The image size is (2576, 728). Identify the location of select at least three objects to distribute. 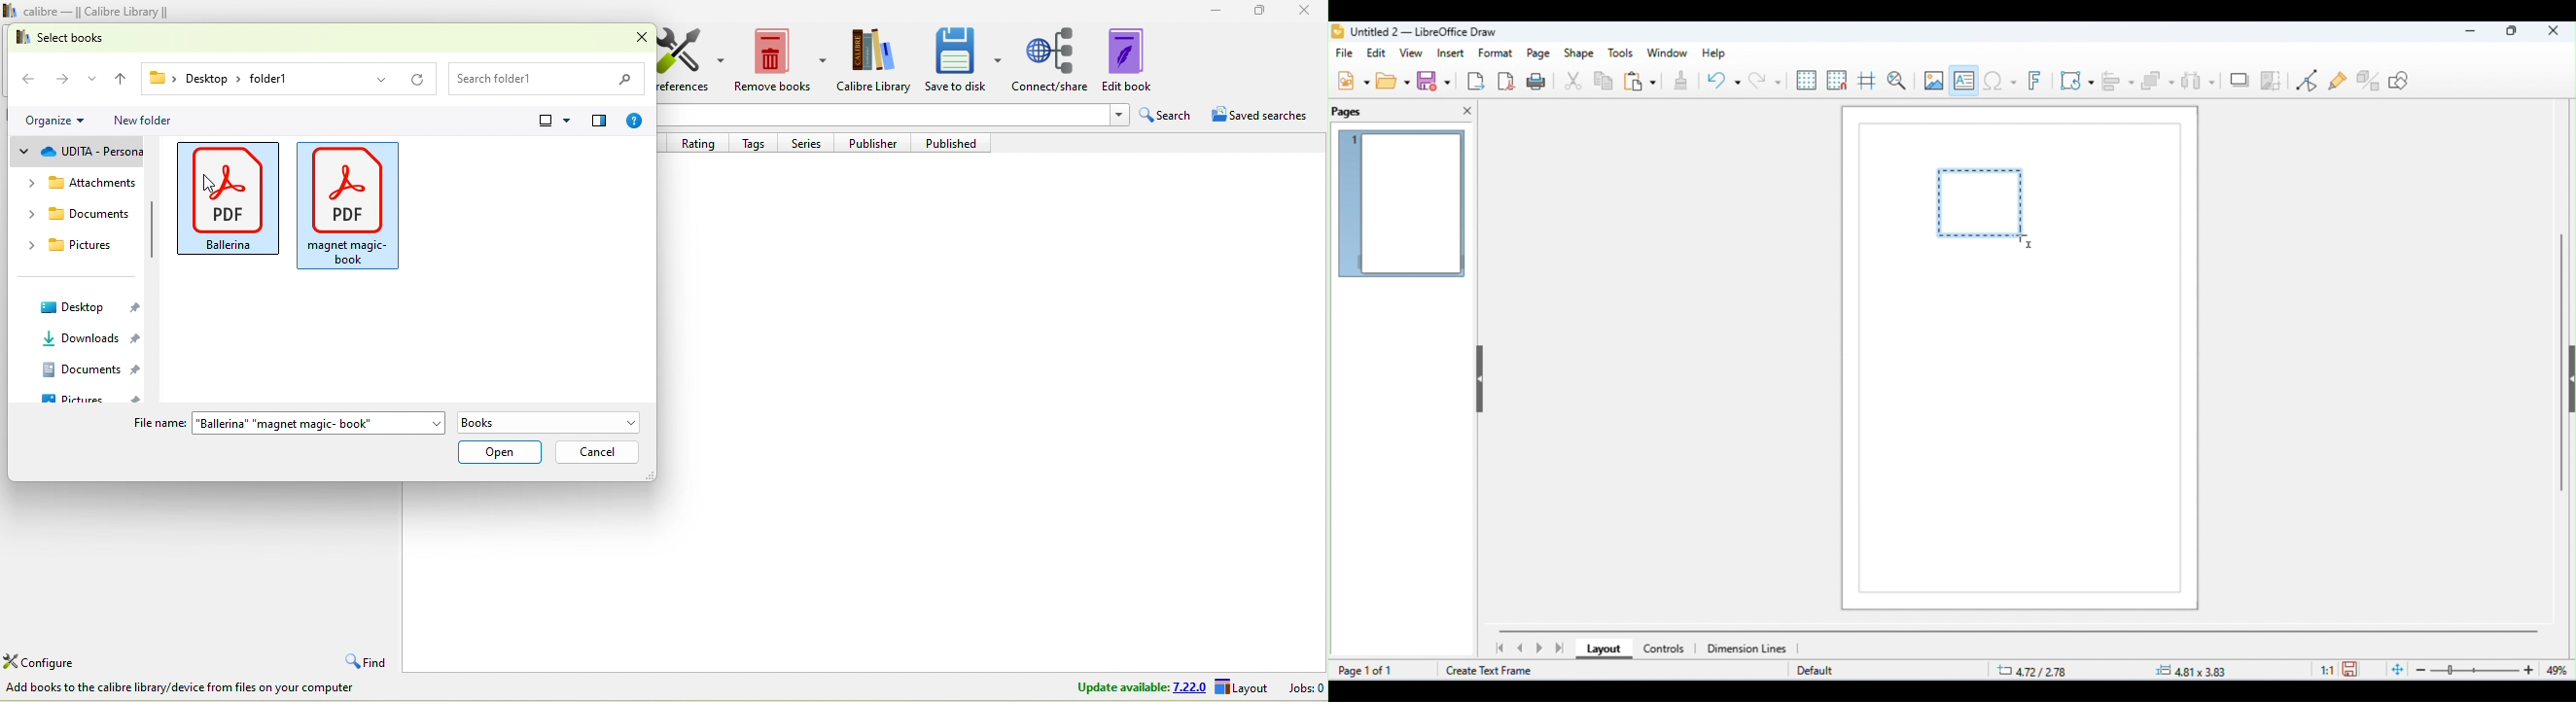
(2199, 79).